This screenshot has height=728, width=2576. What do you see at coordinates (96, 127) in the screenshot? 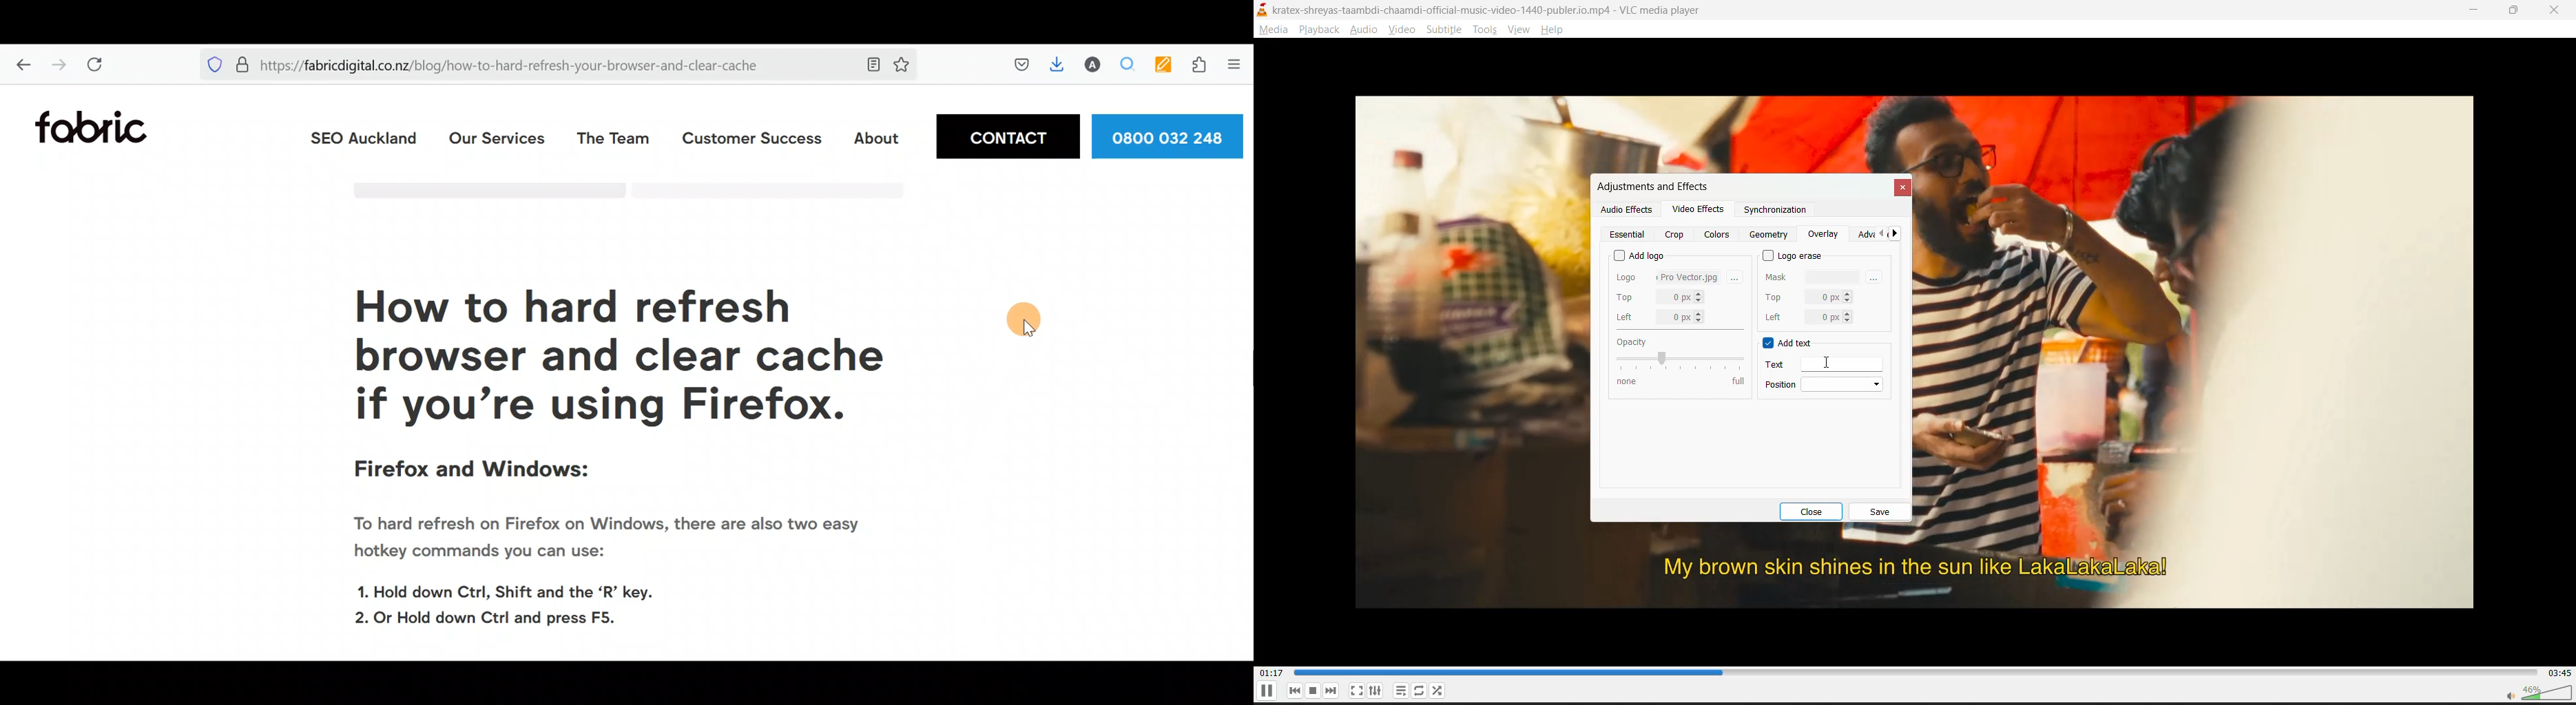
I see `Fabric` at bounding box center [96, 127].